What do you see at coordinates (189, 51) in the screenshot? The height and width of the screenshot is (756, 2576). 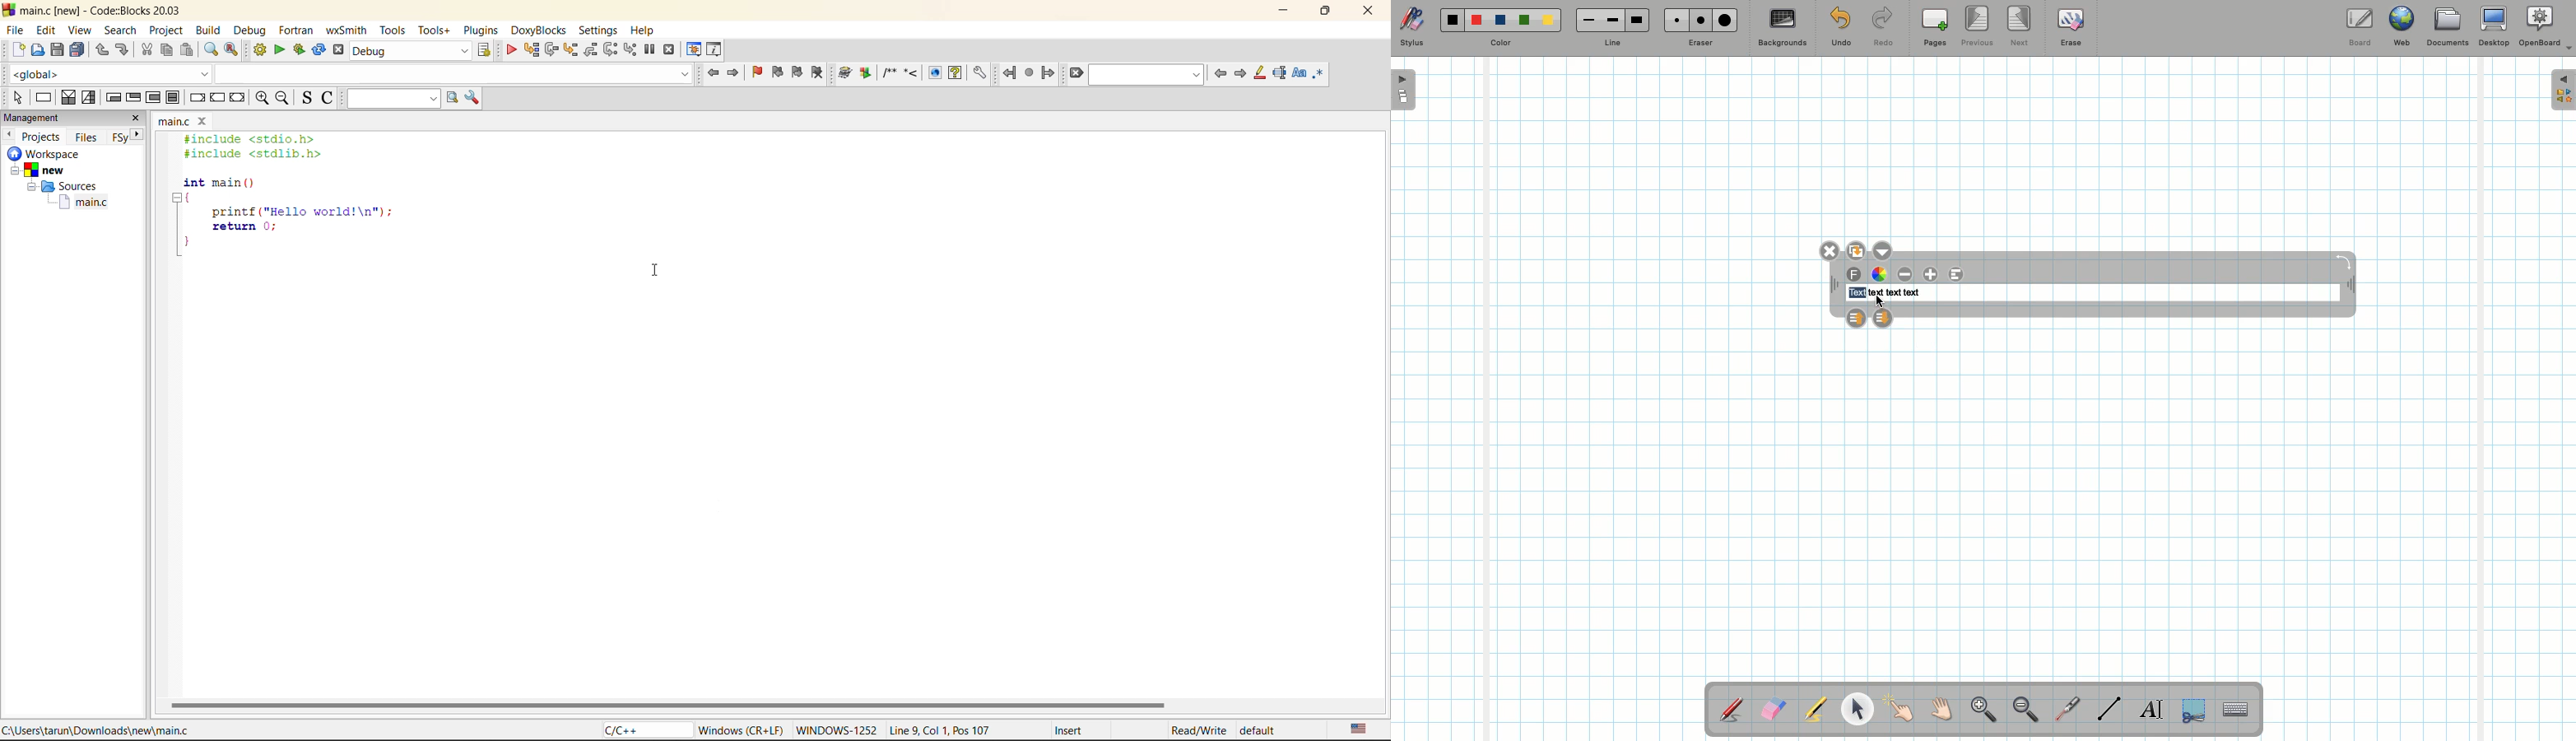 I see `paste` at bounding box center [189, 51].